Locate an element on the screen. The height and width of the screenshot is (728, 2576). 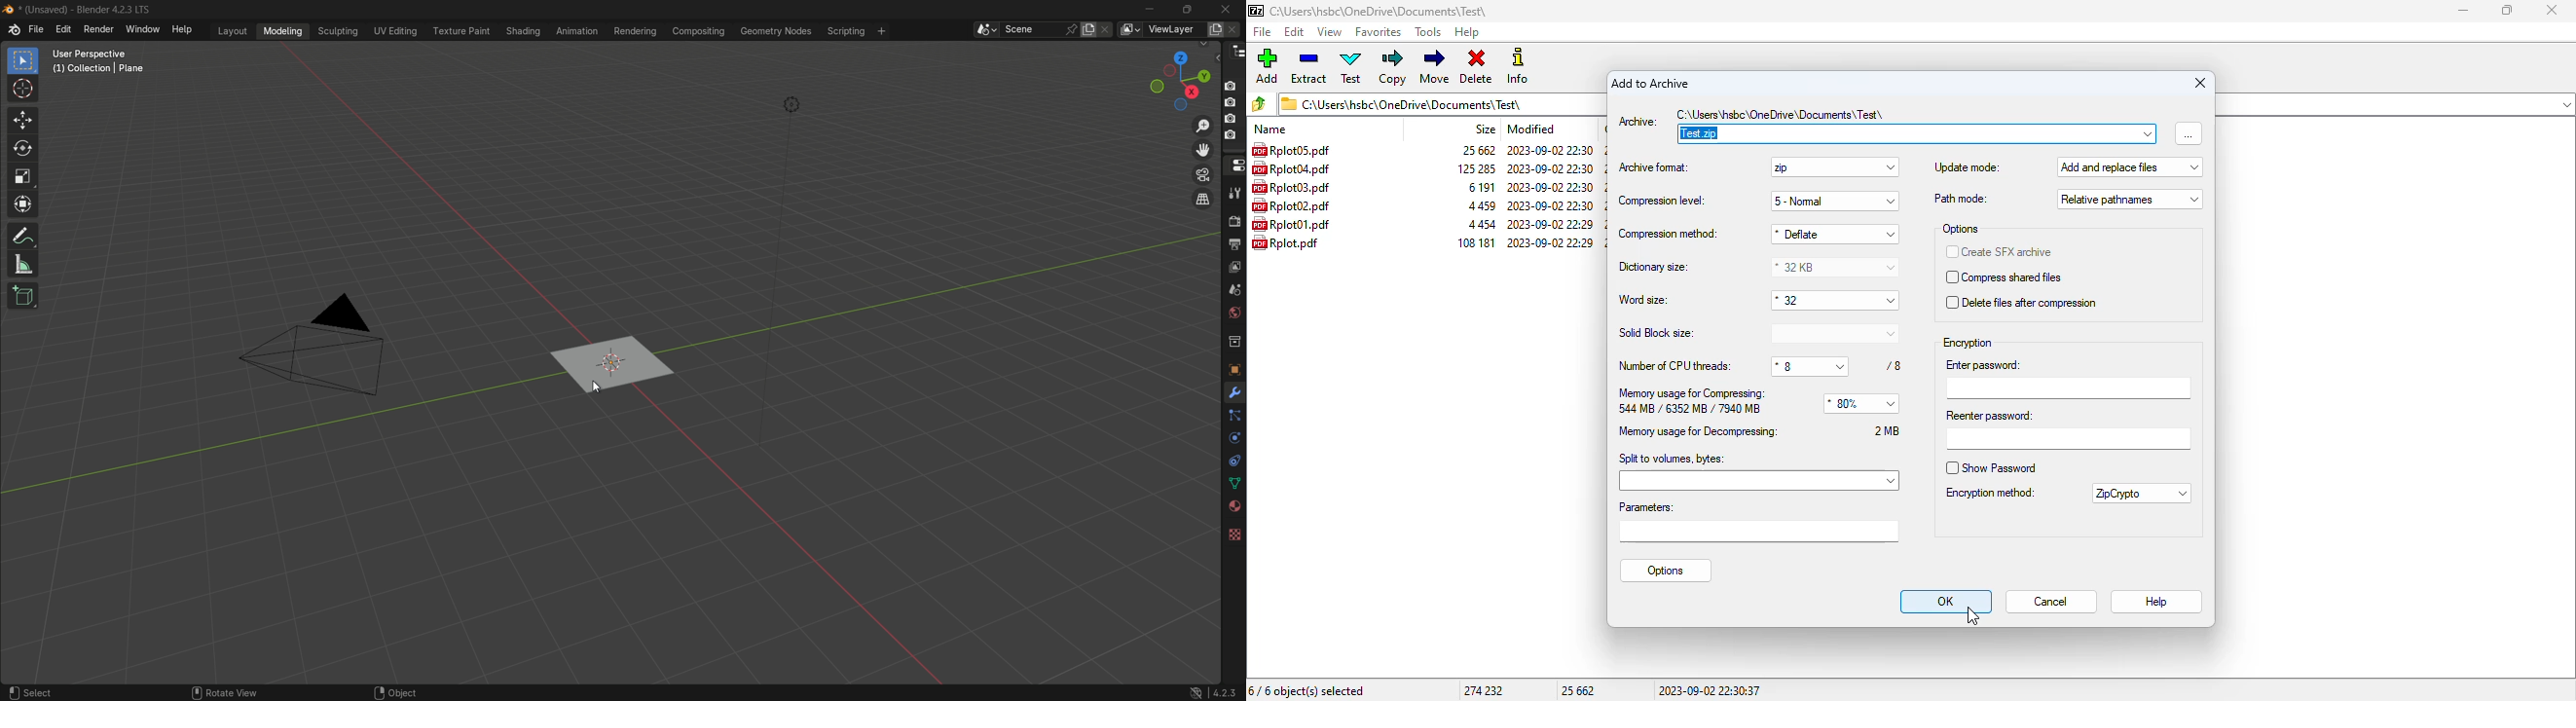
texture is located at coordinates (1233, 534).